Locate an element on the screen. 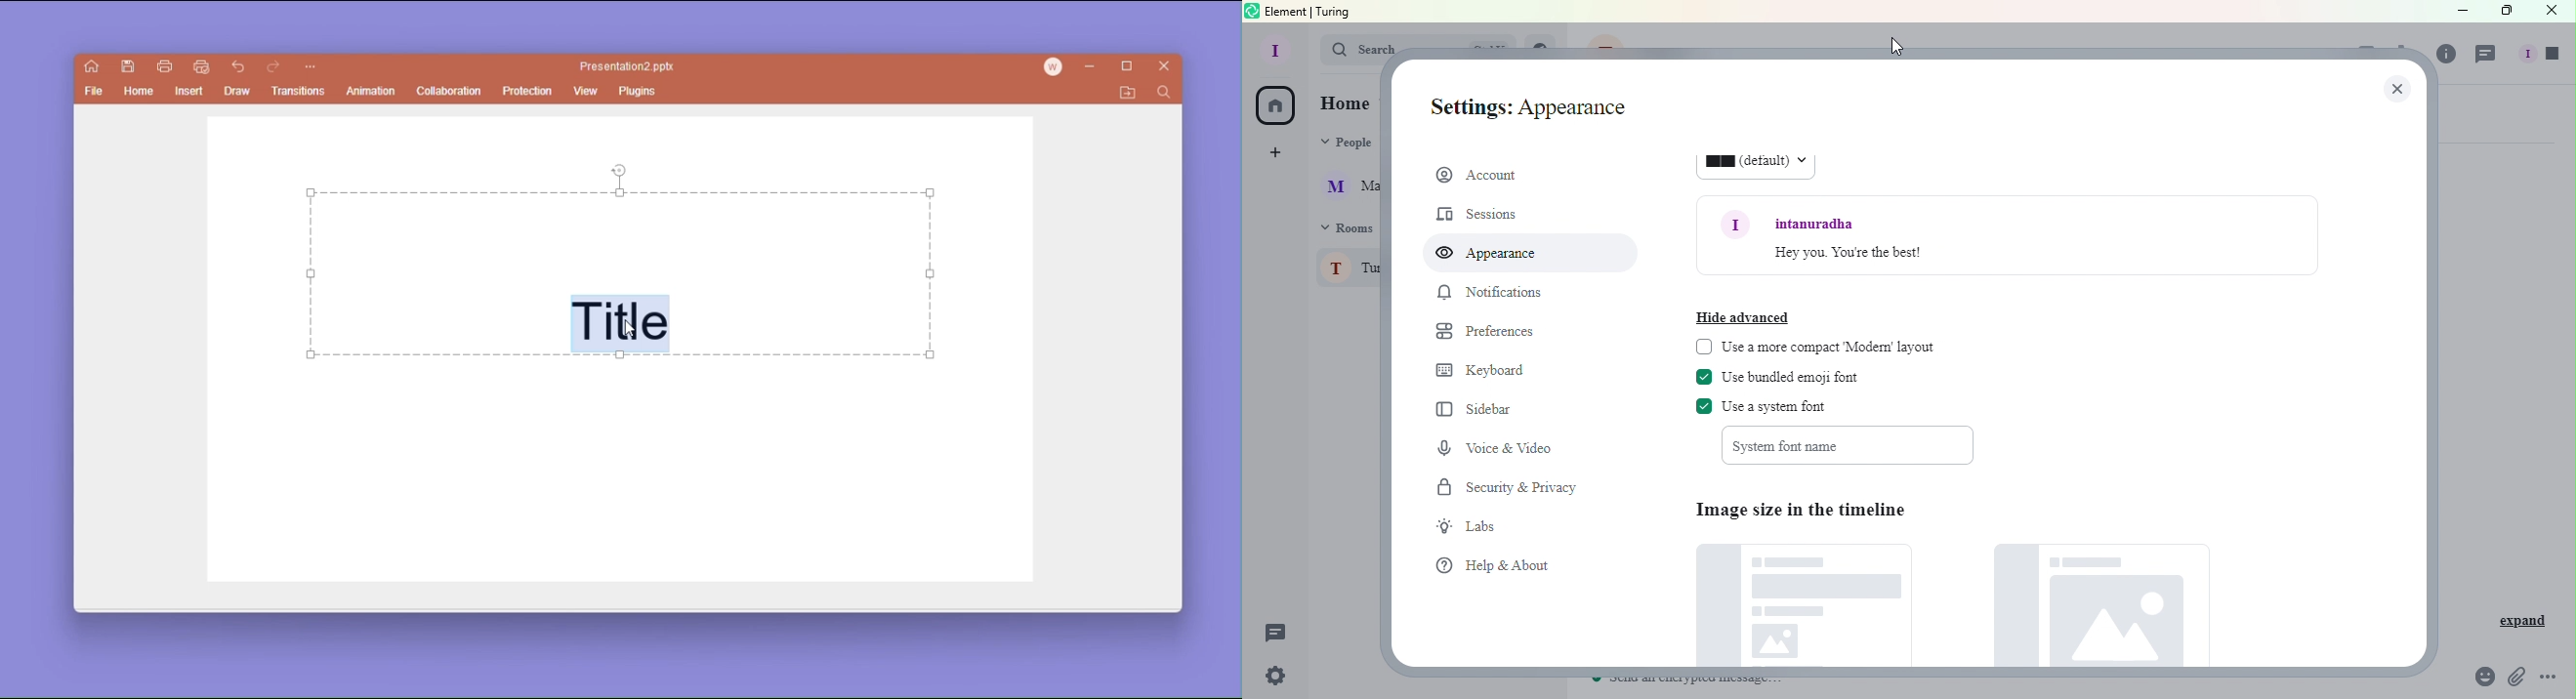  quick print is located at coordinates (200, 67).